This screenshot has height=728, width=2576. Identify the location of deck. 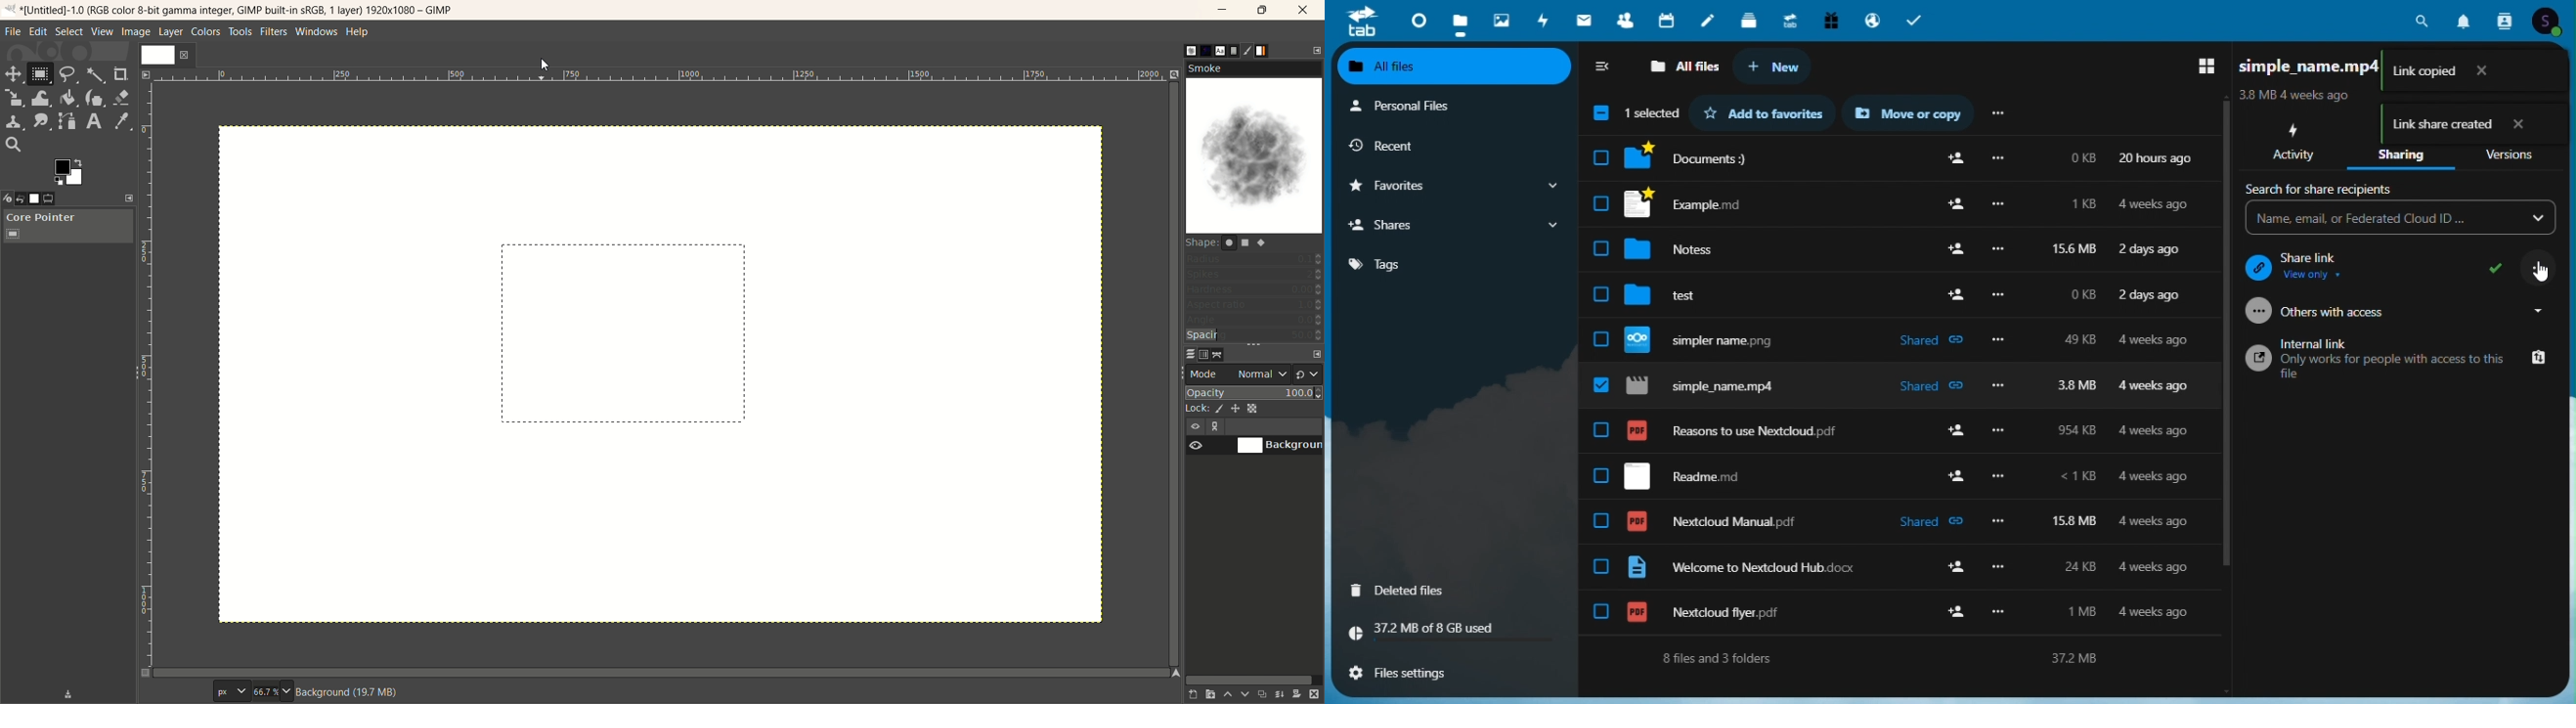
(1749, 22).